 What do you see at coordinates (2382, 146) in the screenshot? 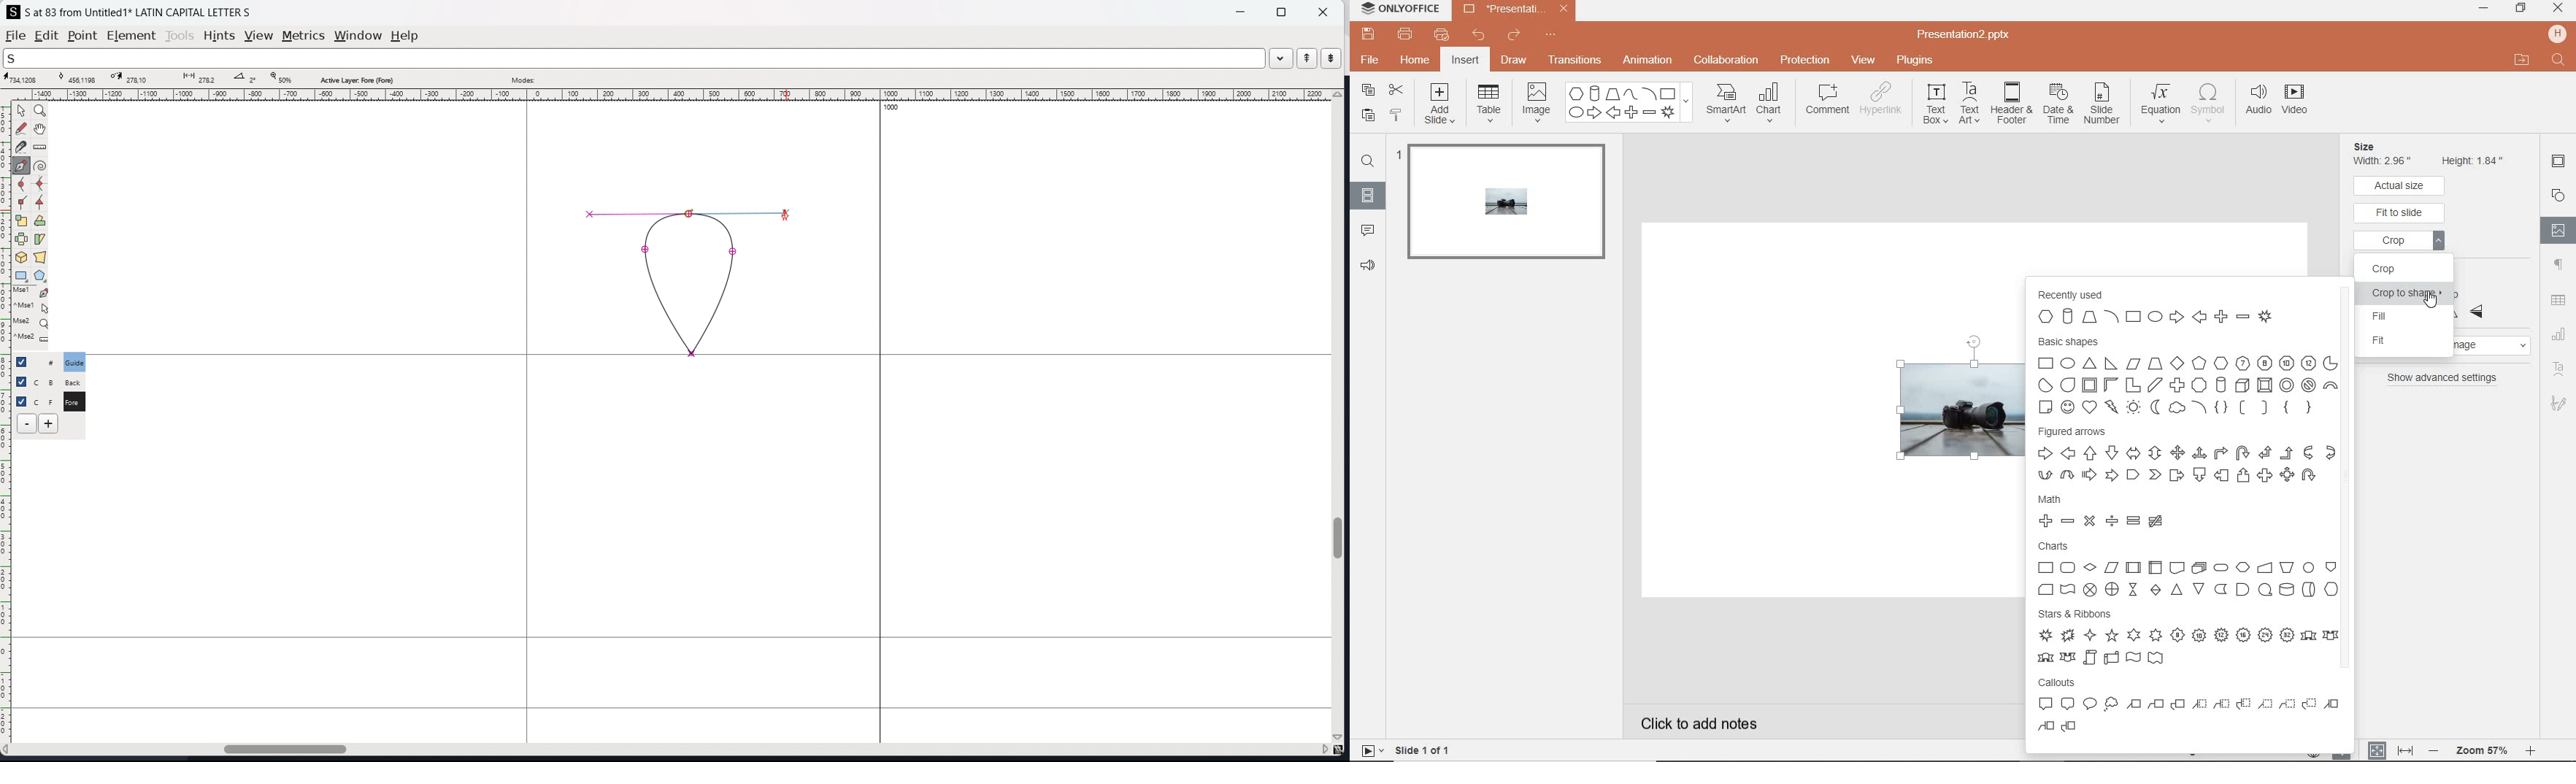
I see `Size` at bounding box center [2382, 146].